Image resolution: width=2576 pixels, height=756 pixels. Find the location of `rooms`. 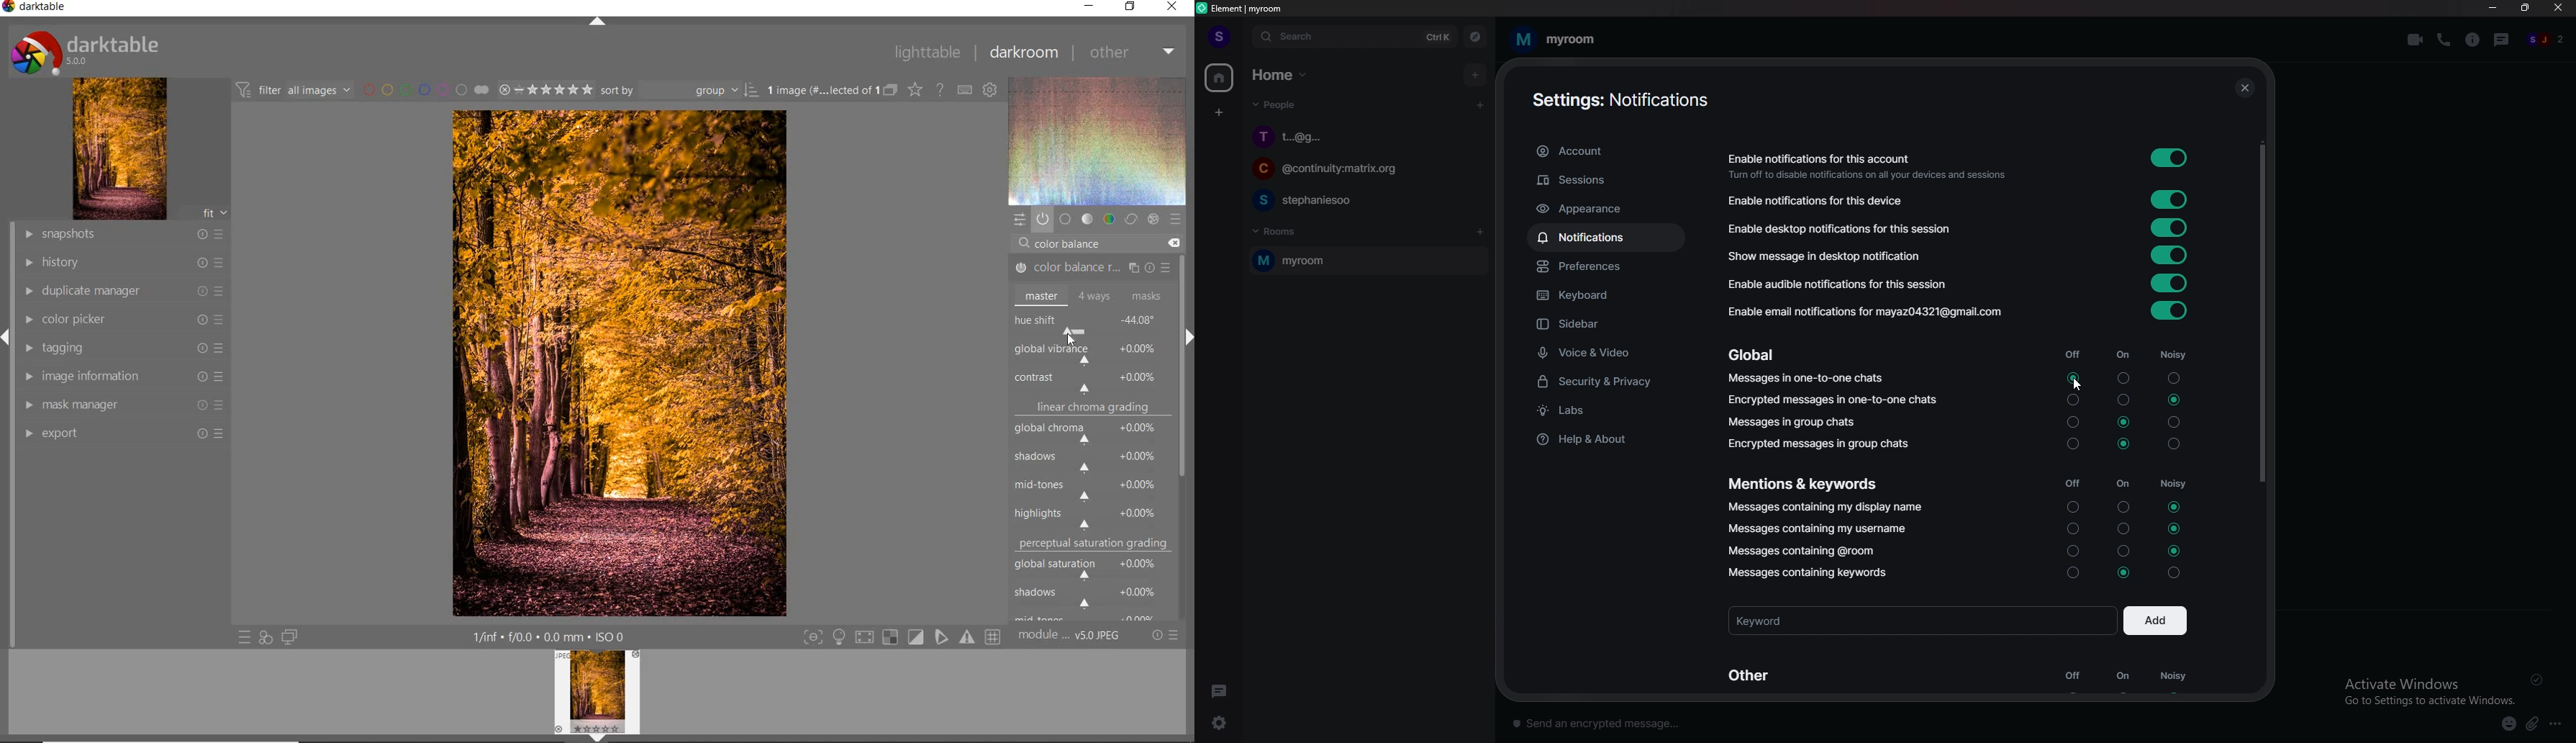

rooms is located at coordinates (1290, 233).